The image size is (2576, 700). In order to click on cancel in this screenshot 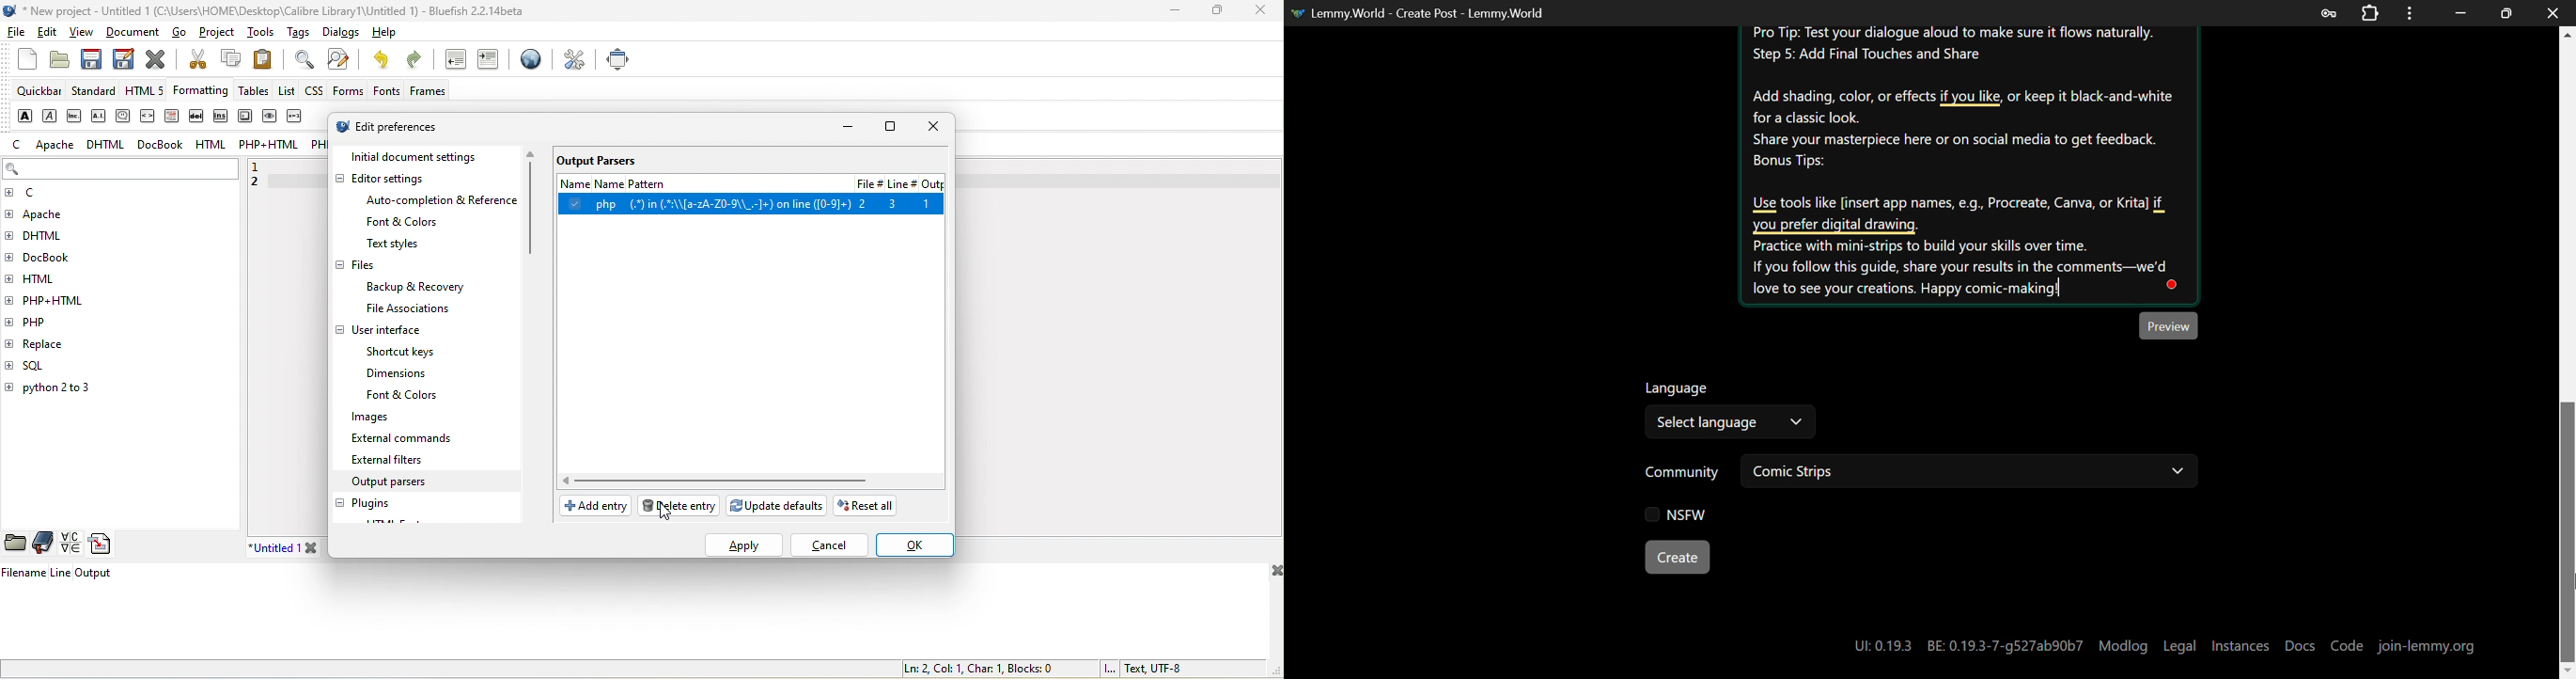, I will do `click(835, 547)`.